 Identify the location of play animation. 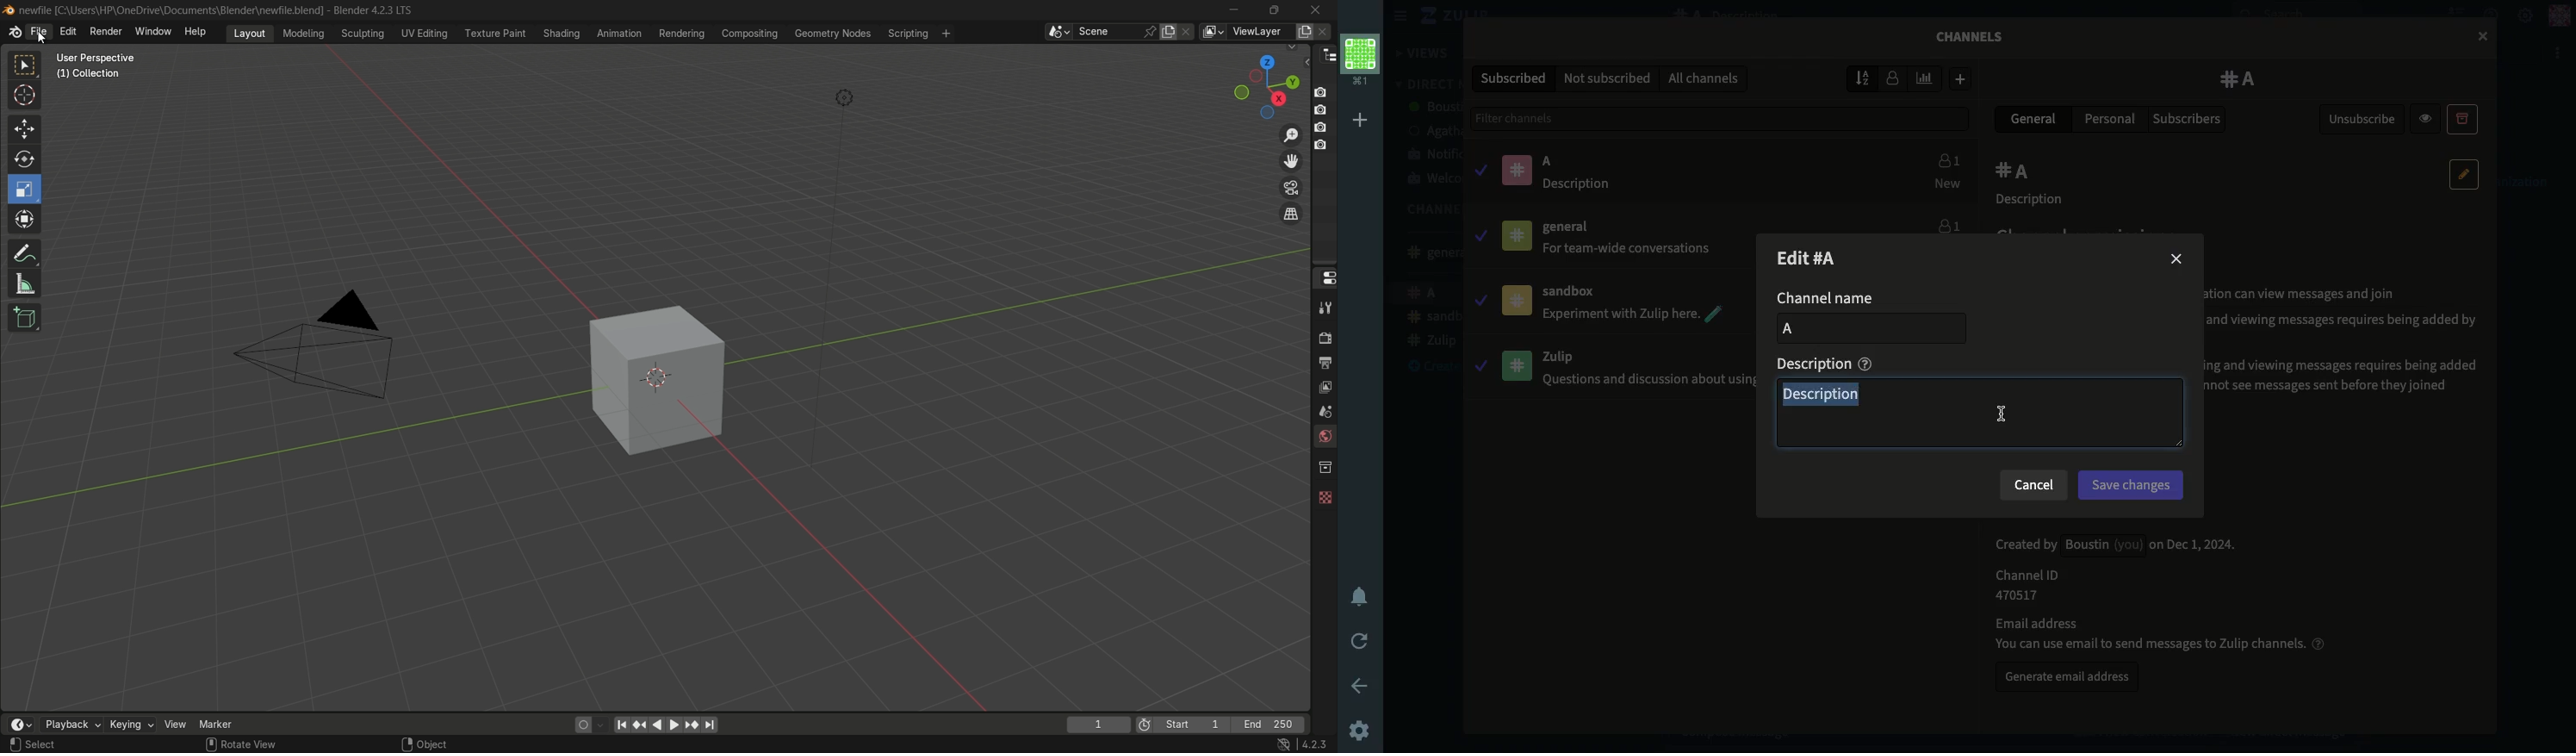
(666, 724).